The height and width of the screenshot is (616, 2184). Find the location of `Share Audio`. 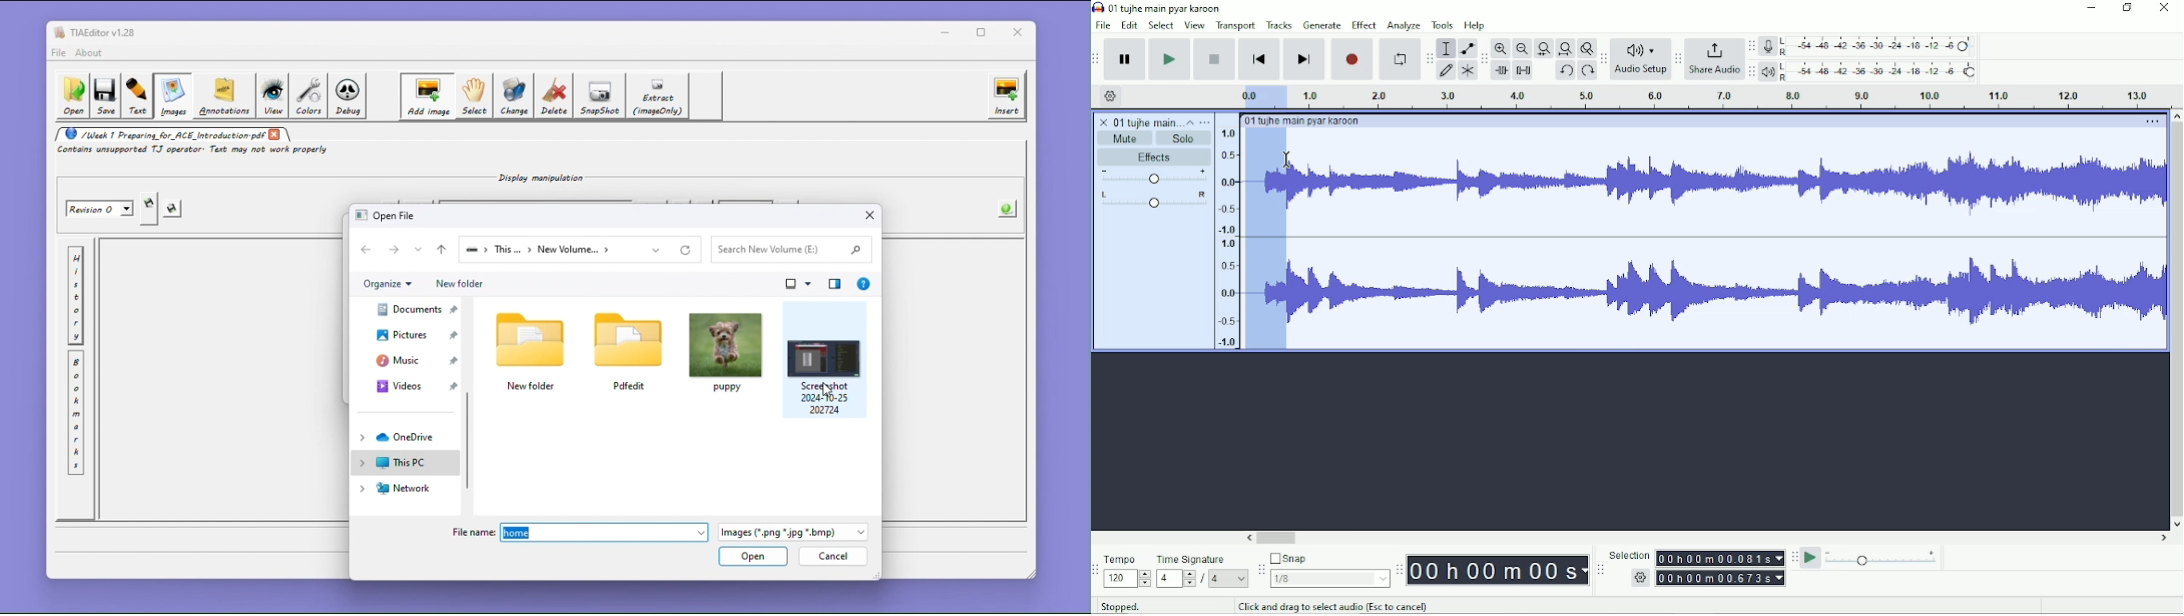

Share Audio is located at coordinates (1713, 71).